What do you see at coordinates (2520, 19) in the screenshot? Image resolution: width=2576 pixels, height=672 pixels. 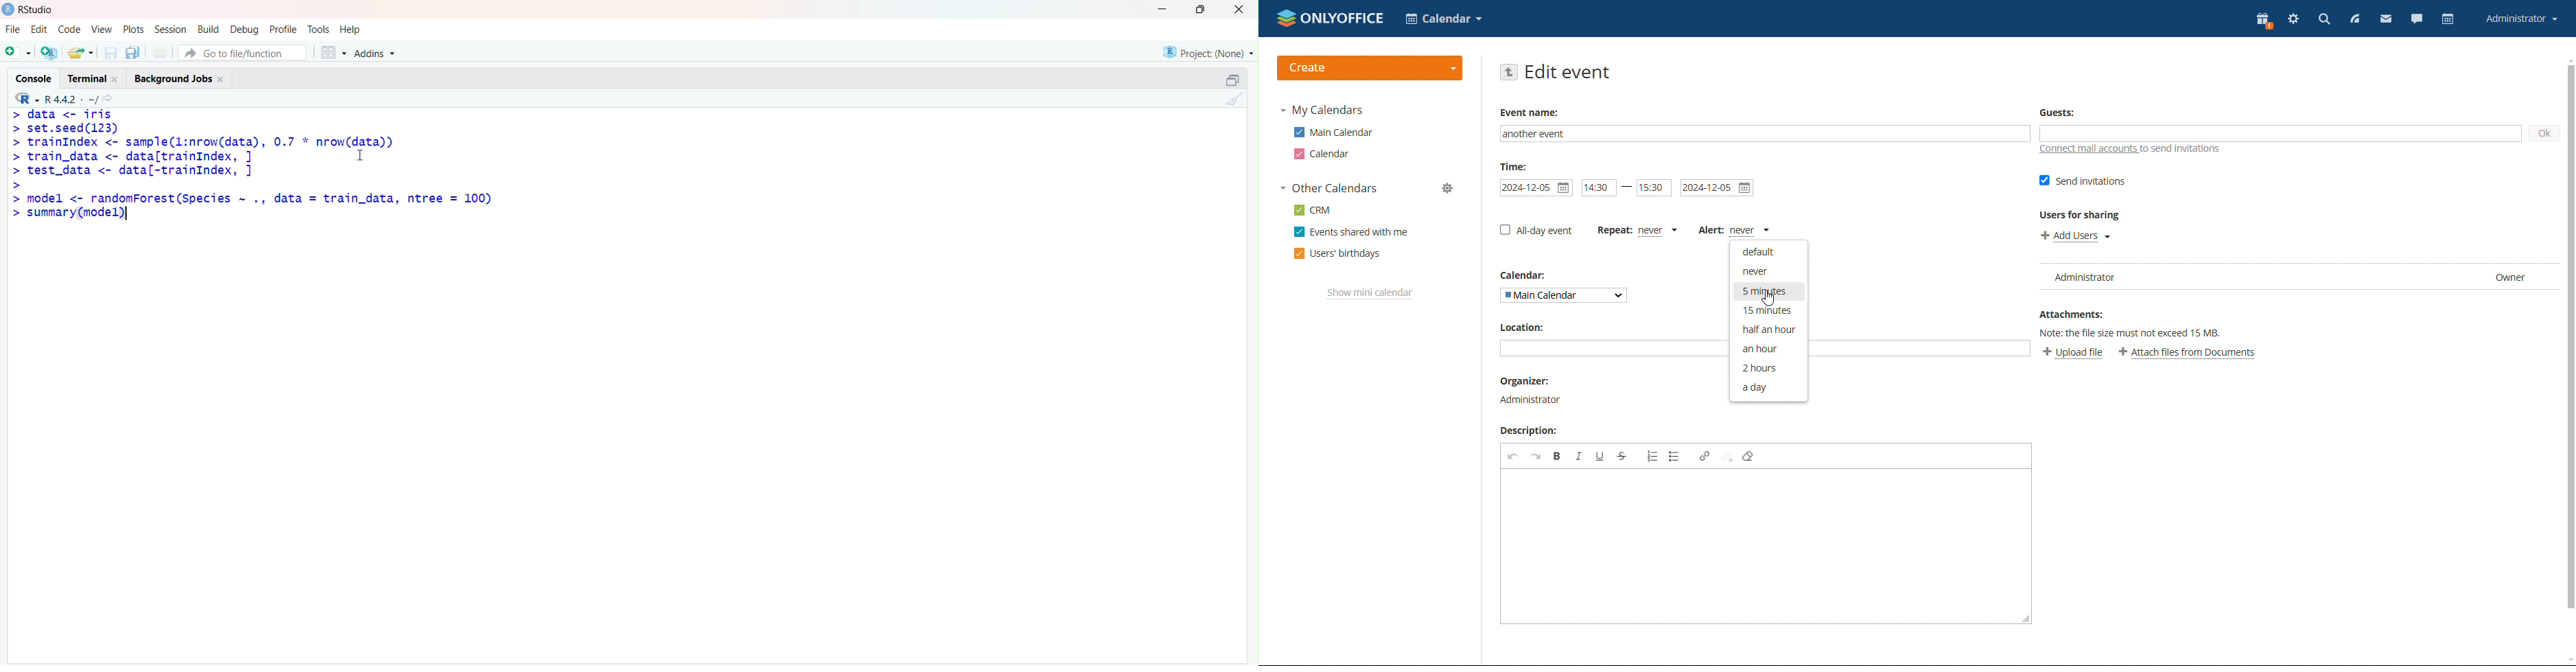 I see `account` at bounding box center [2520, 19].